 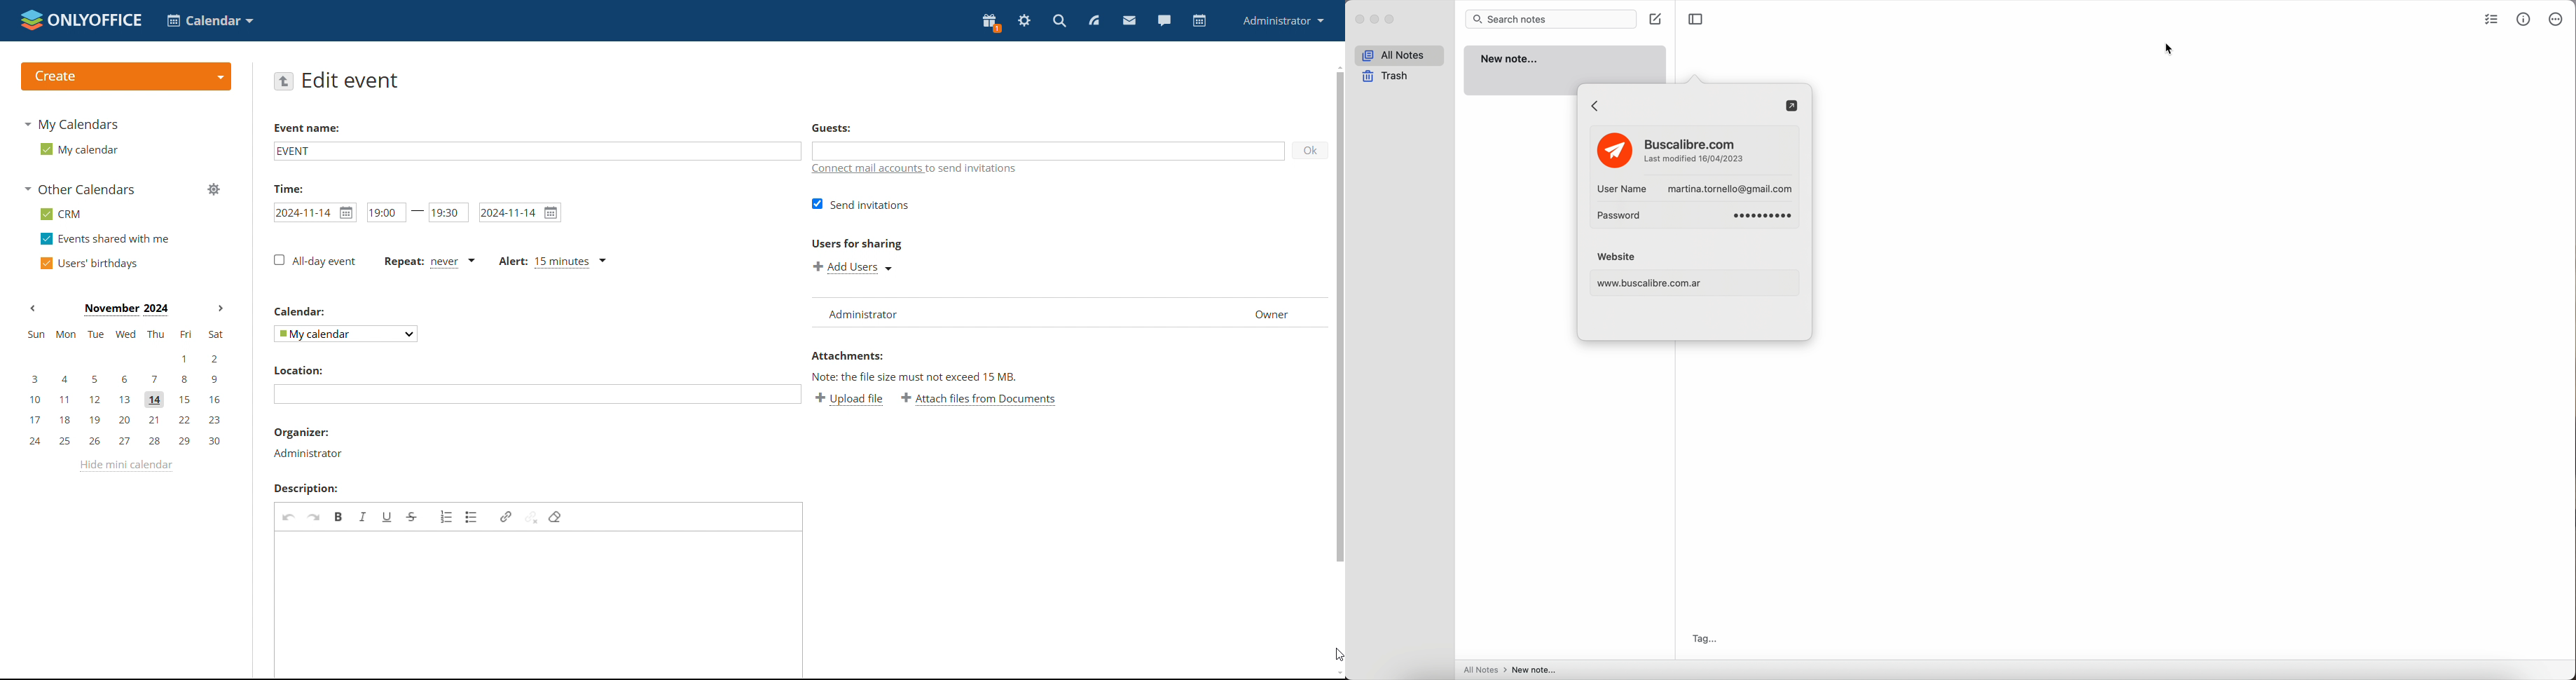 I want to click on cursor, so click(x=2168, y=50).